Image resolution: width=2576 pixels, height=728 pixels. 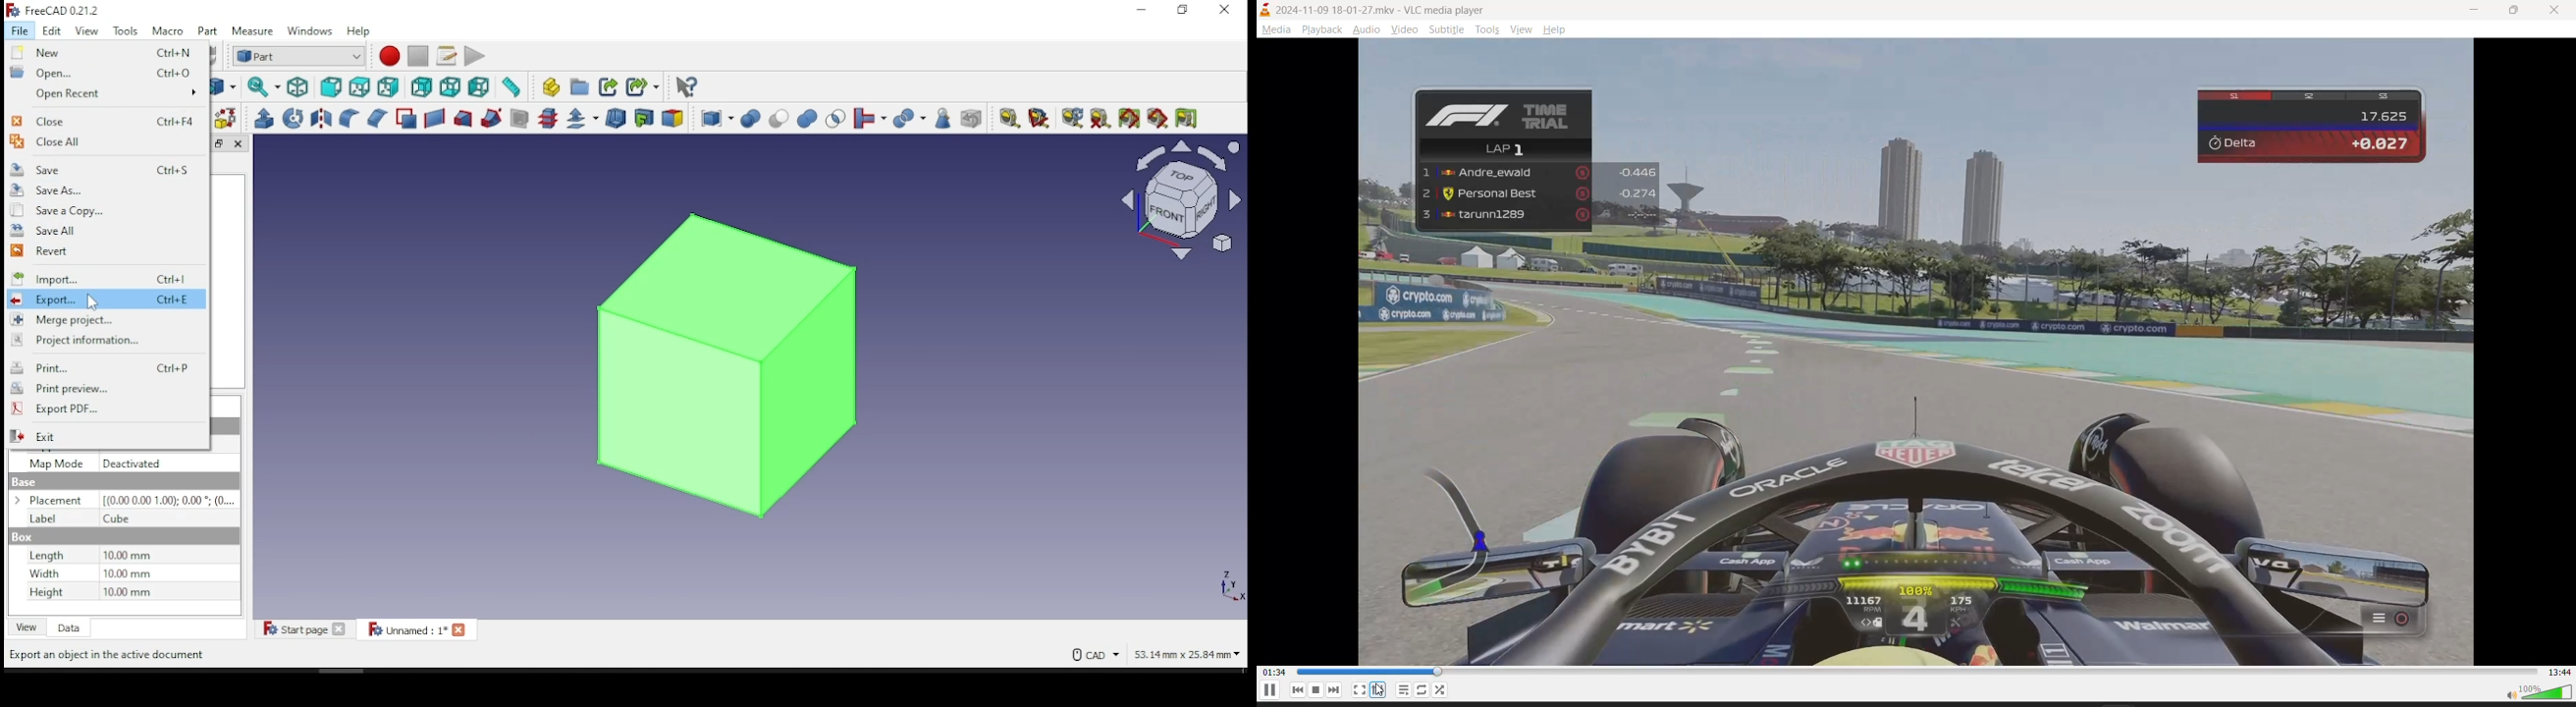 I want to click on make face from wires, so click(x=407, y=119).